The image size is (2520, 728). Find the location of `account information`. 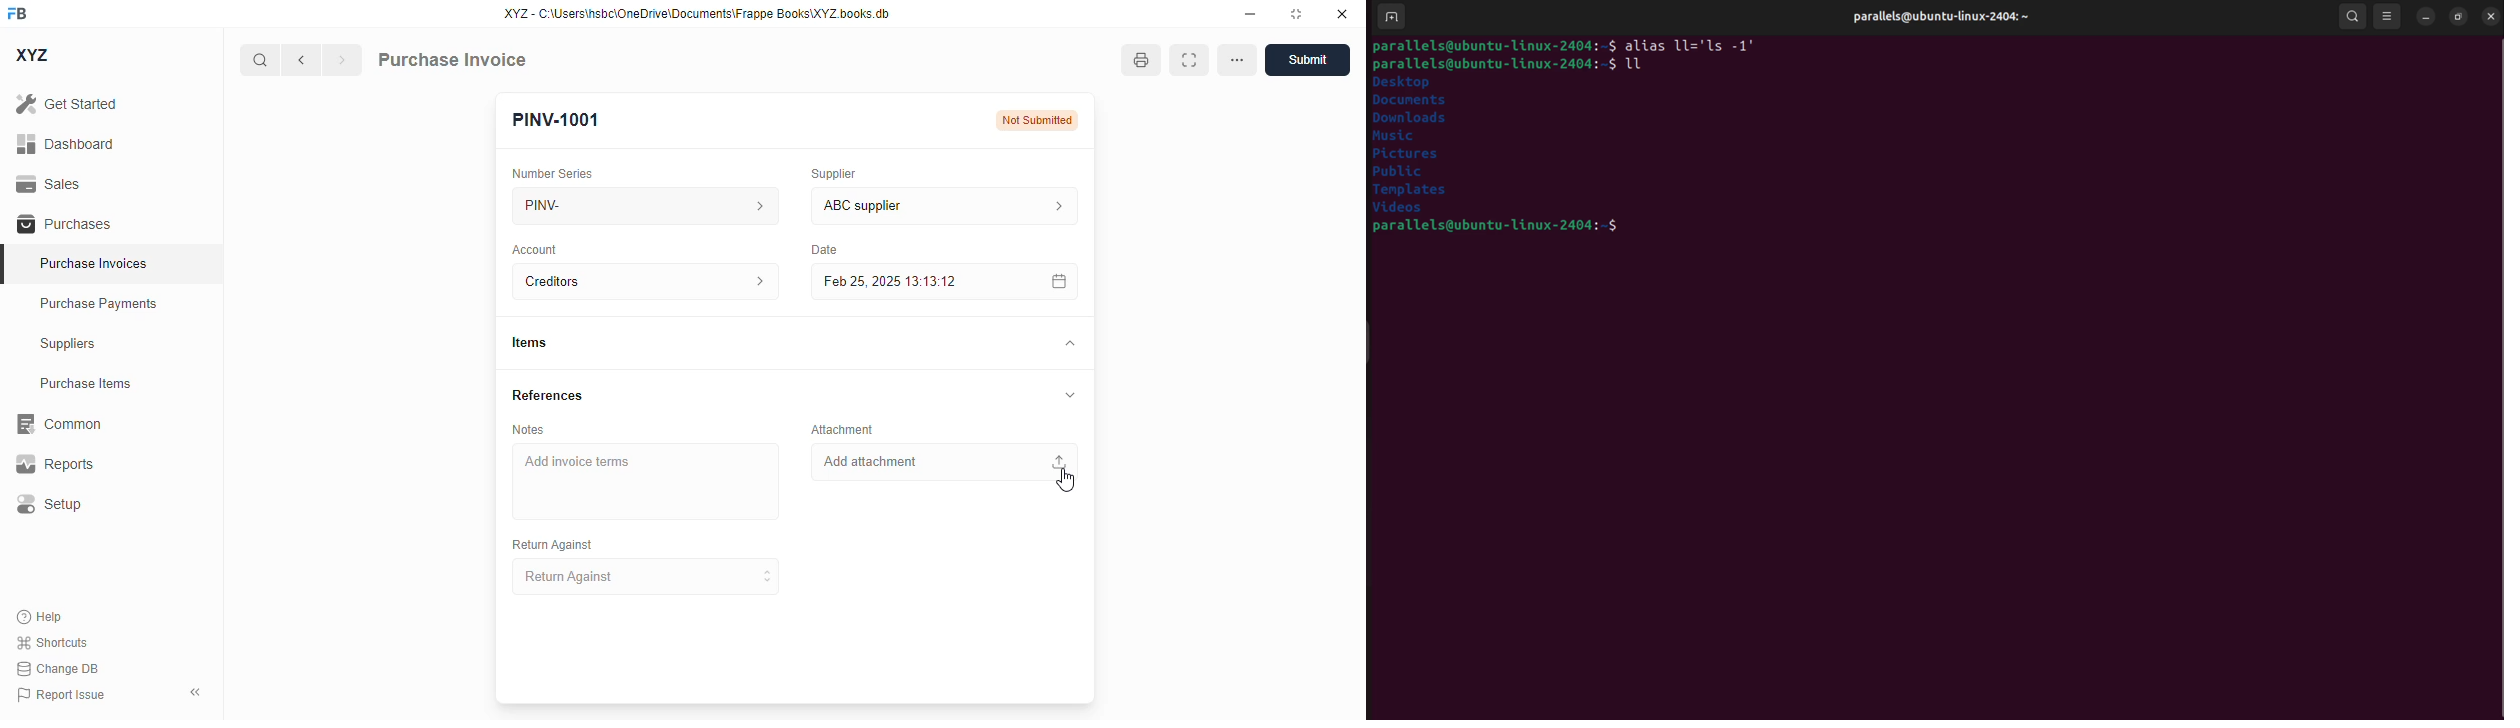

account information is located at coordinates (753, 282).